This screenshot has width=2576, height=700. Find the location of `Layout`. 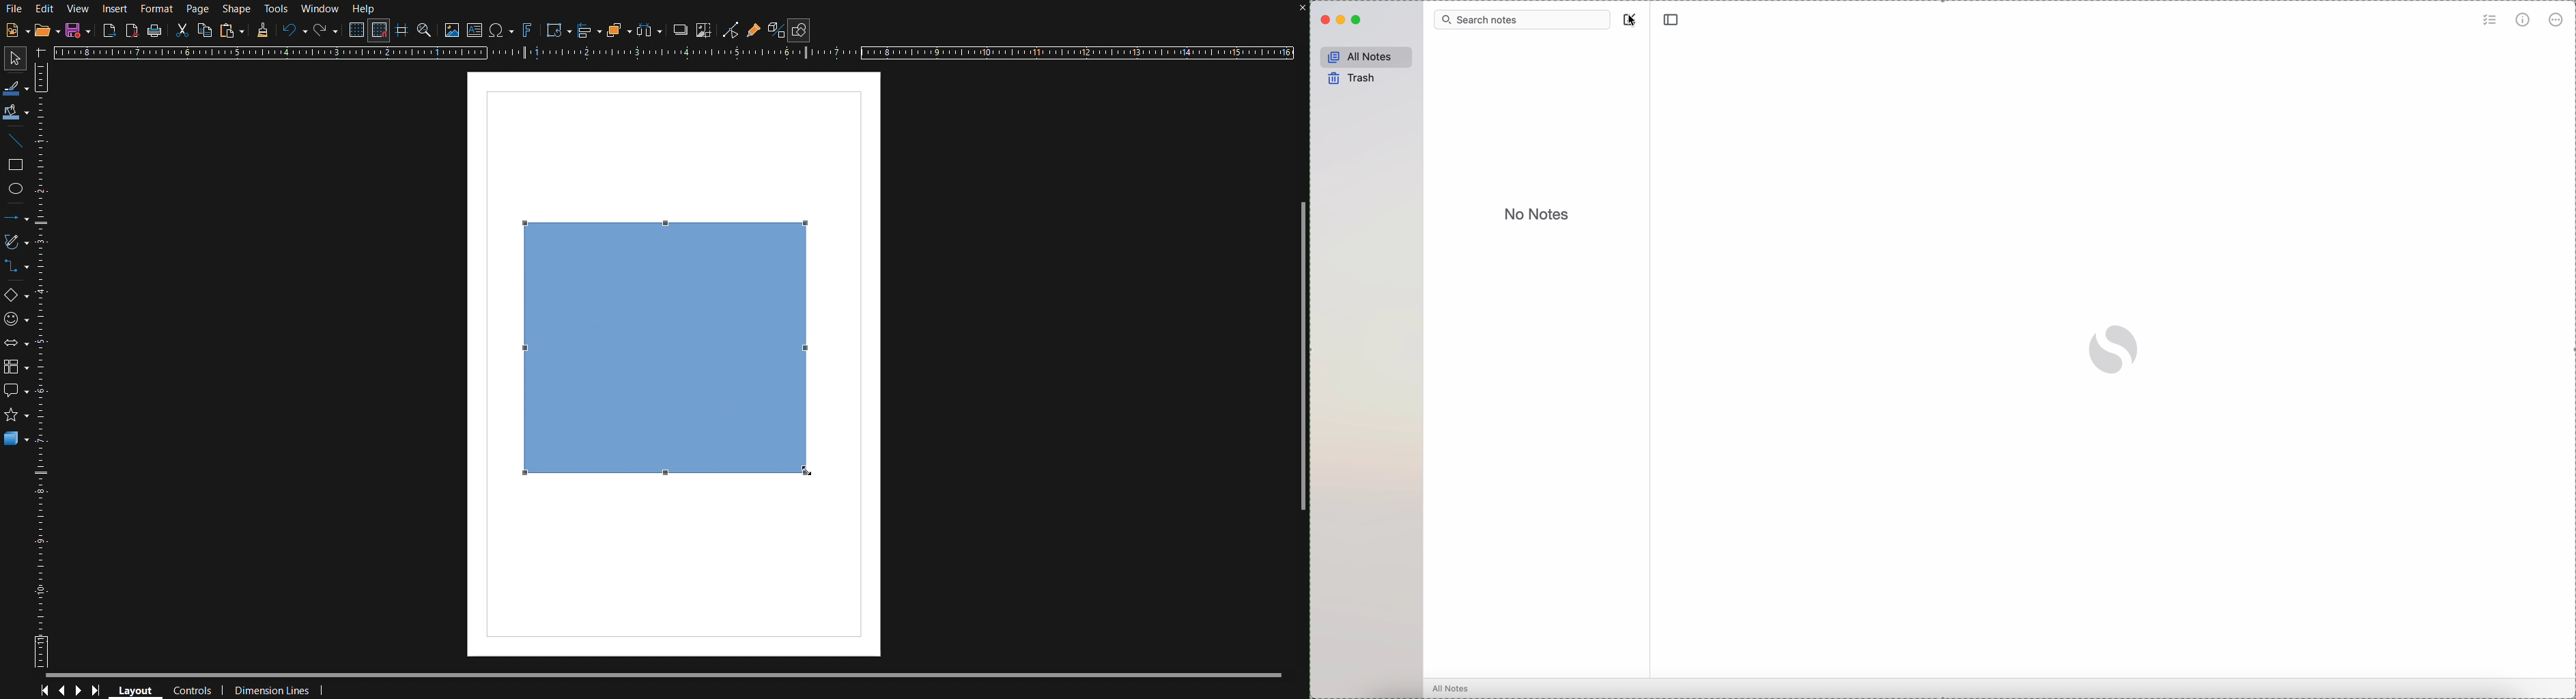

Layout is located at coordinates (134, 689).